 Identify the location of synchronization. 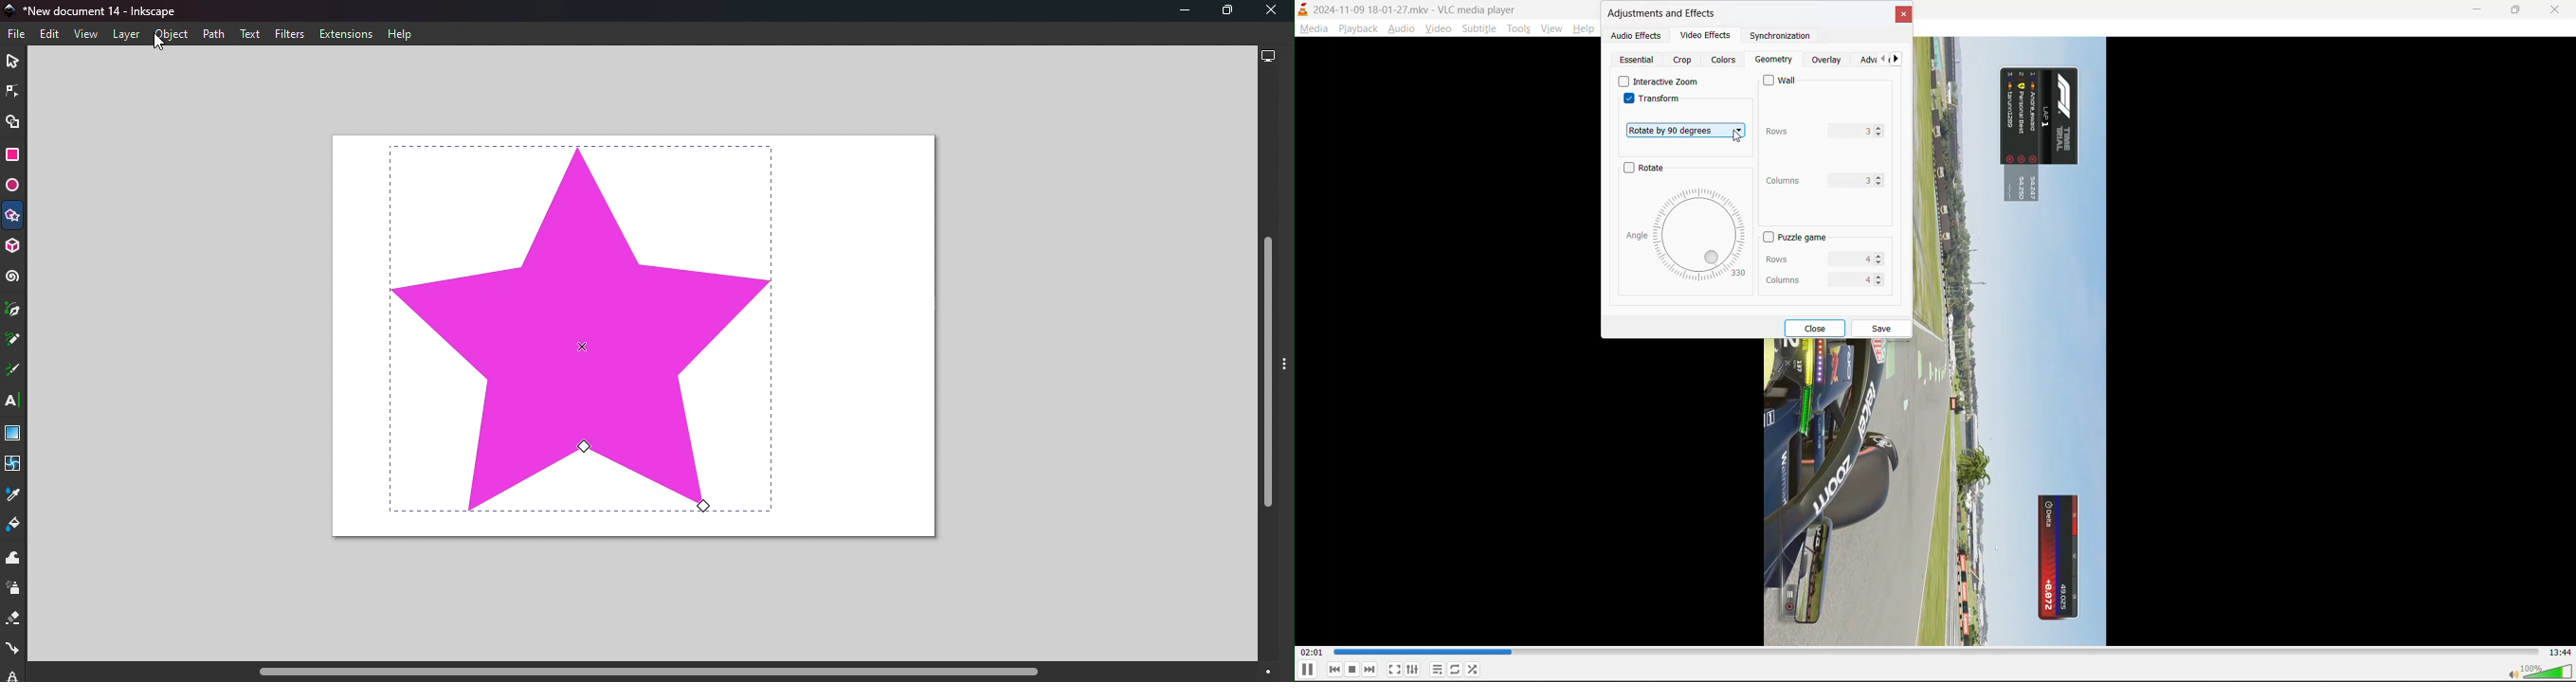
(1774, 37).